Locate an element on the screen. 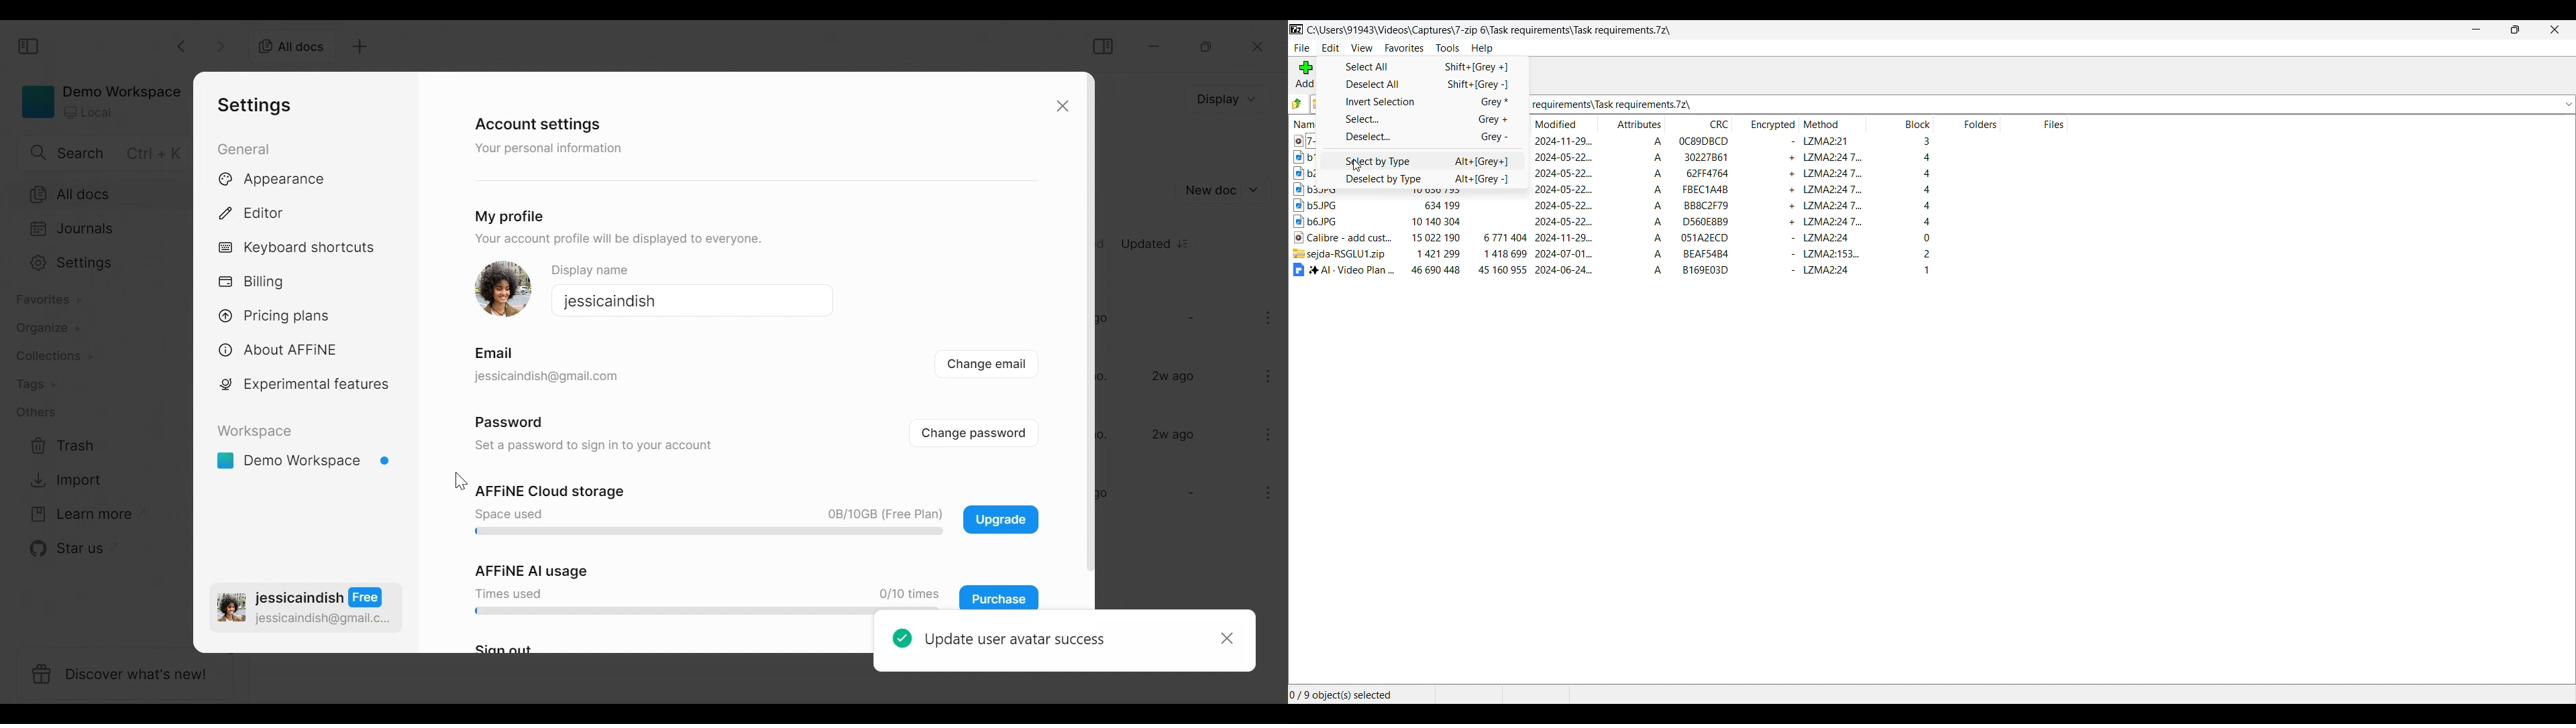 The height and width of the screenshot is (728, 2576). Method column is located at coordinates (1833, 123).